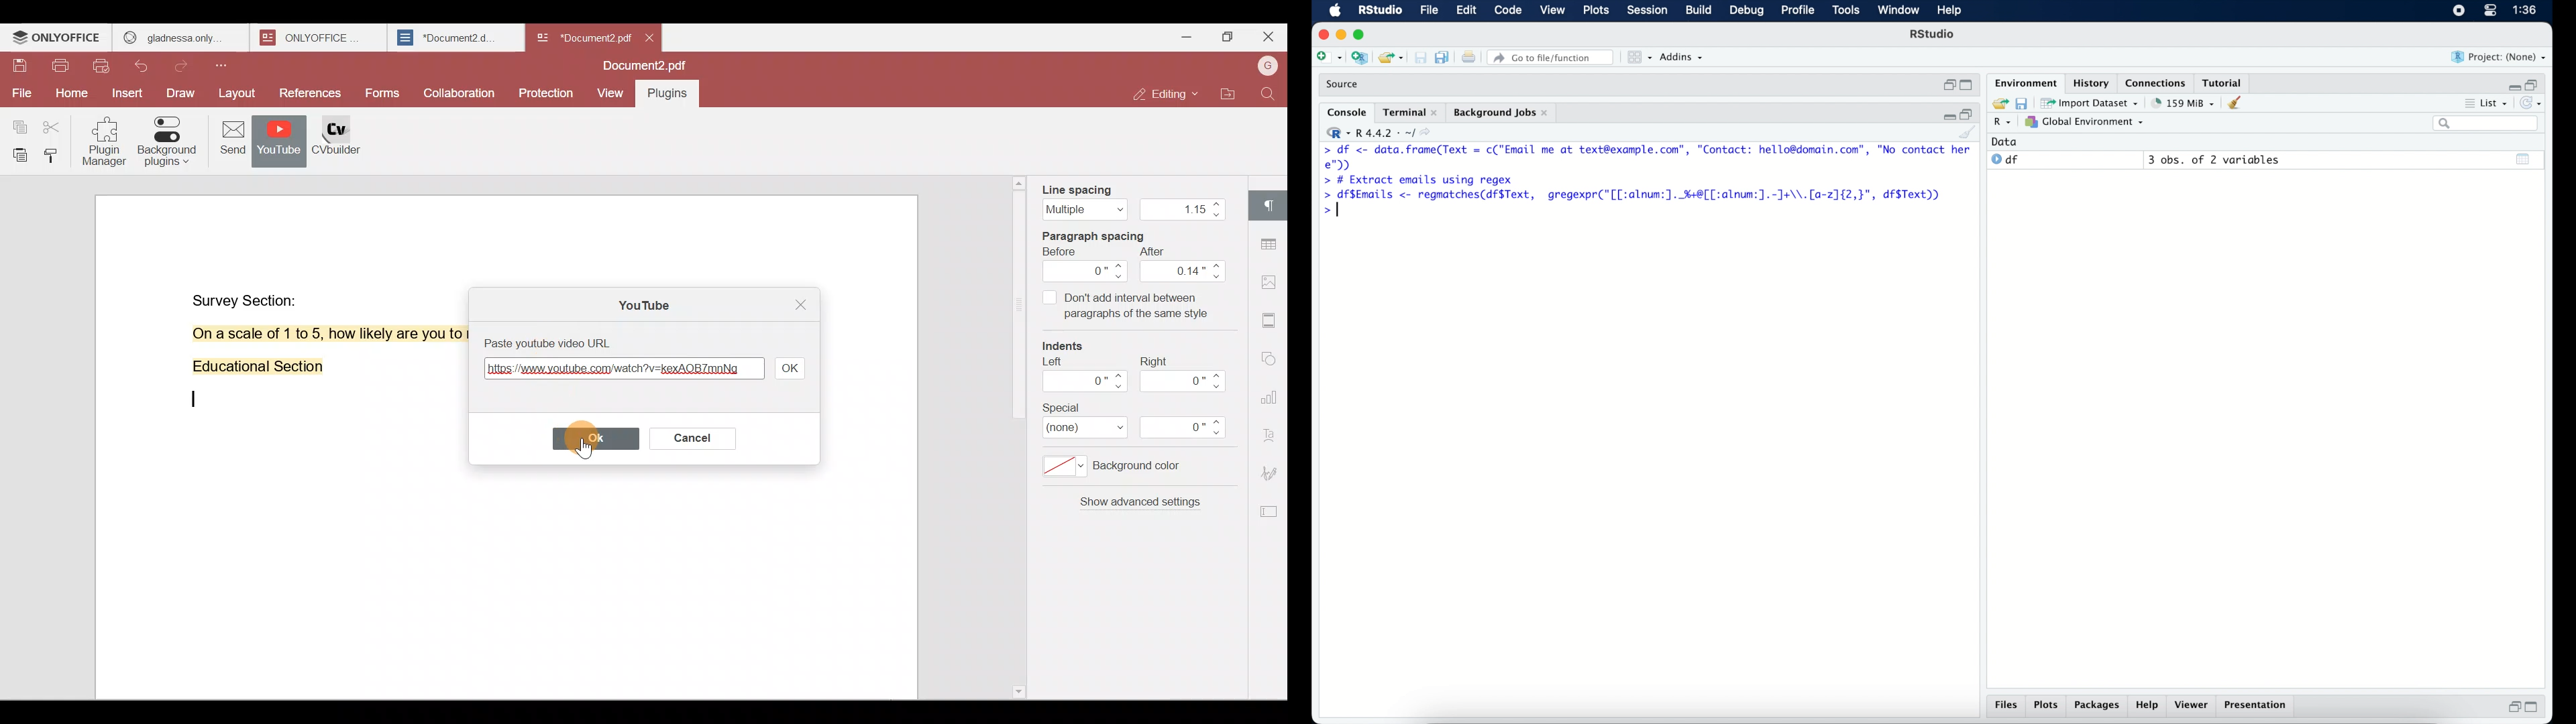 The width and height of the screenshot is (2576, 728). What do you see at coordinates (1168, 94) in the screenshot?
I see `Editing mode` at bounding box center [1168, 94].